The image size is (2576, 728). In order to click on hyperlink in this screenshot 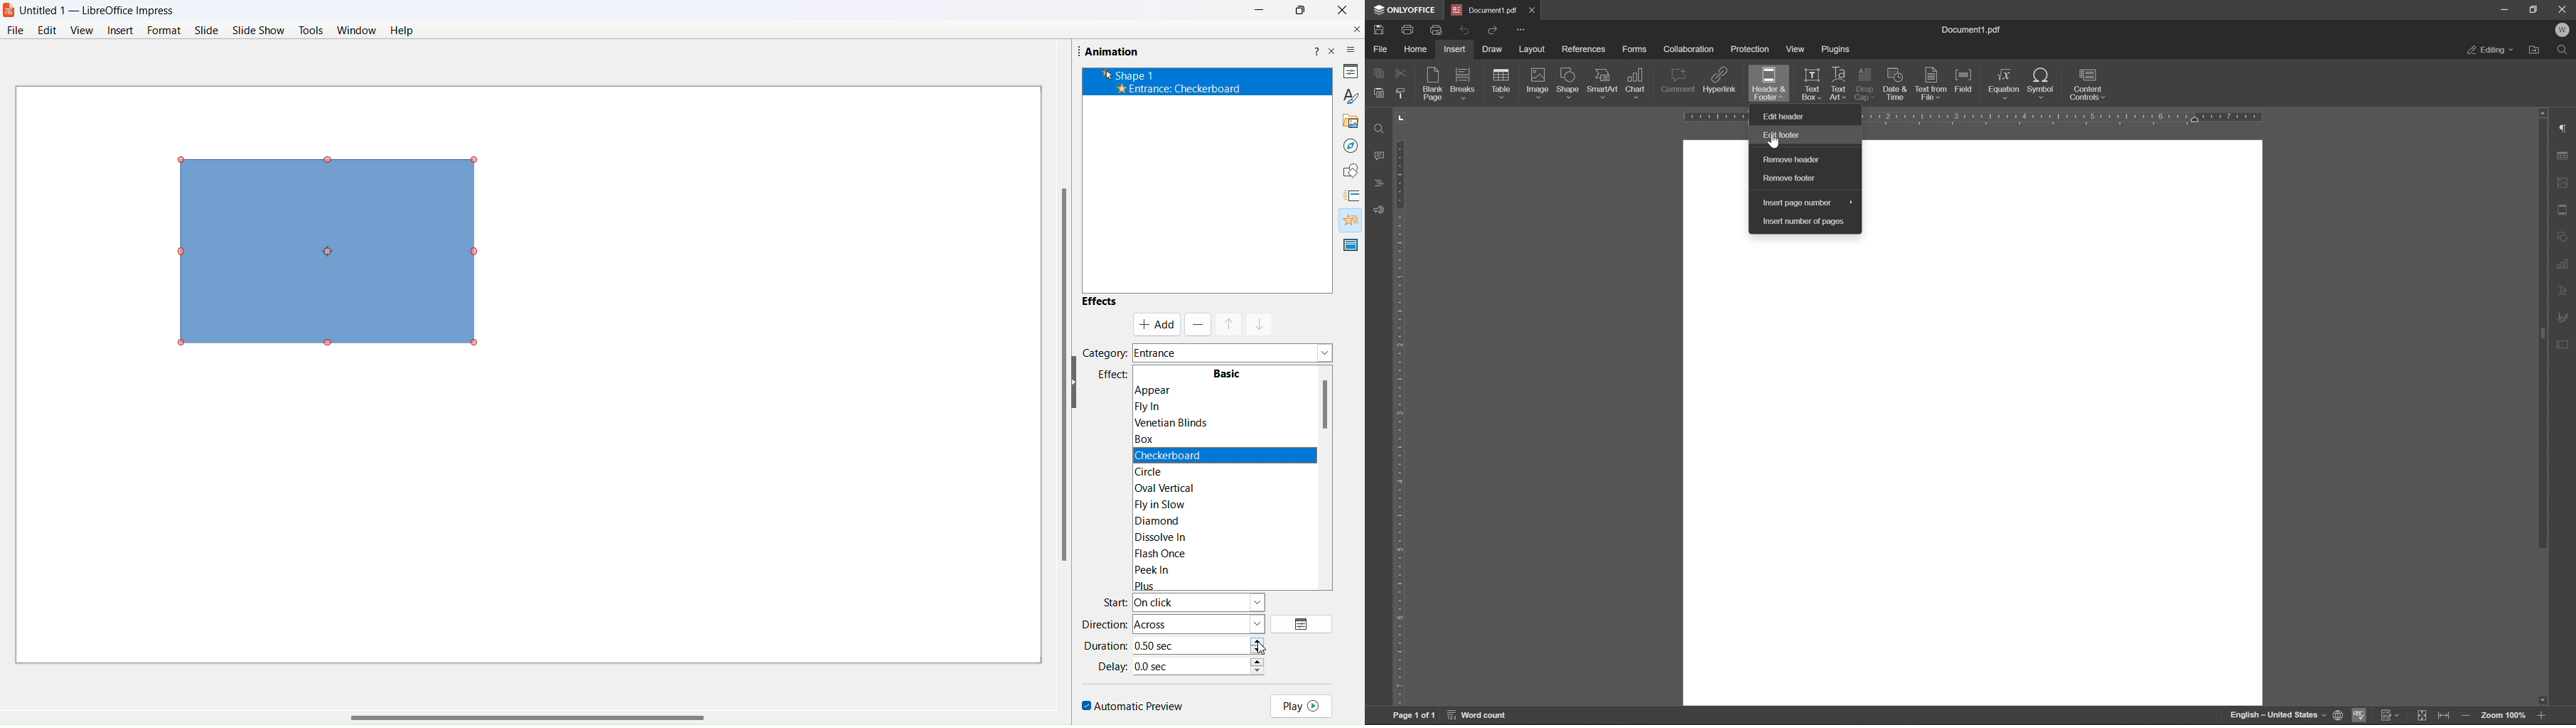, I will do `click(1719, 79)`.